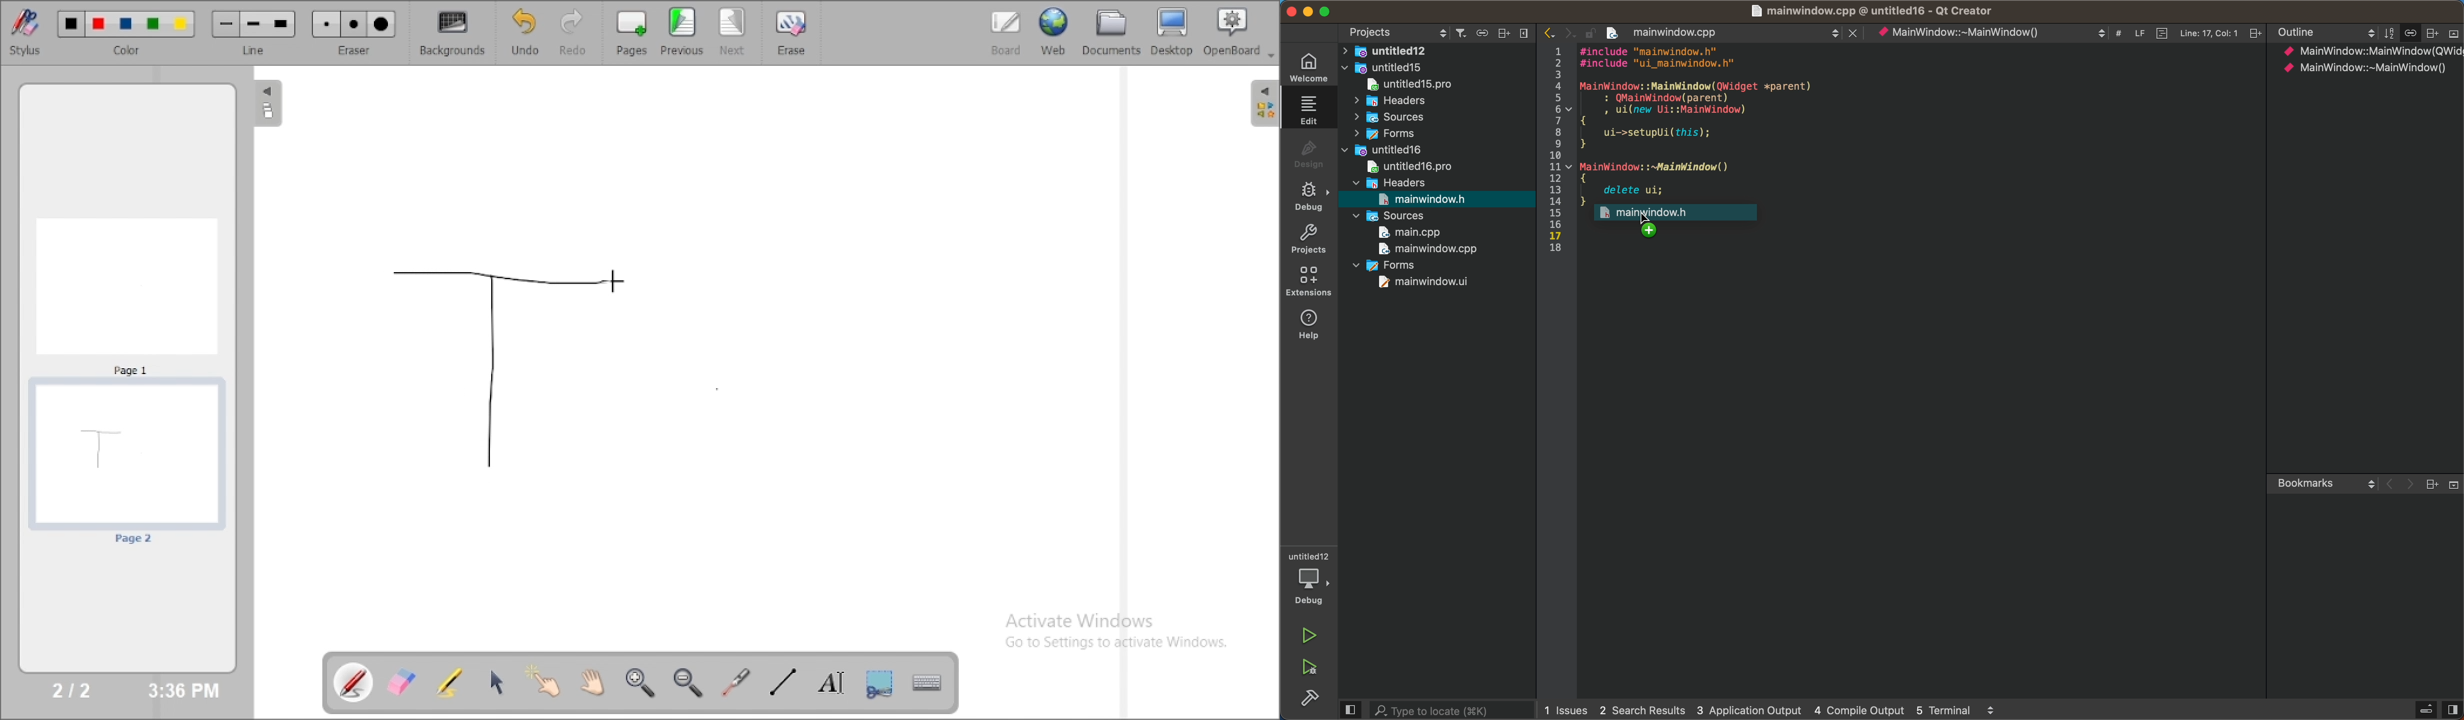  Describe the element at coordinates (639, 683) in the screenshot. I see `zoom in` at that location.